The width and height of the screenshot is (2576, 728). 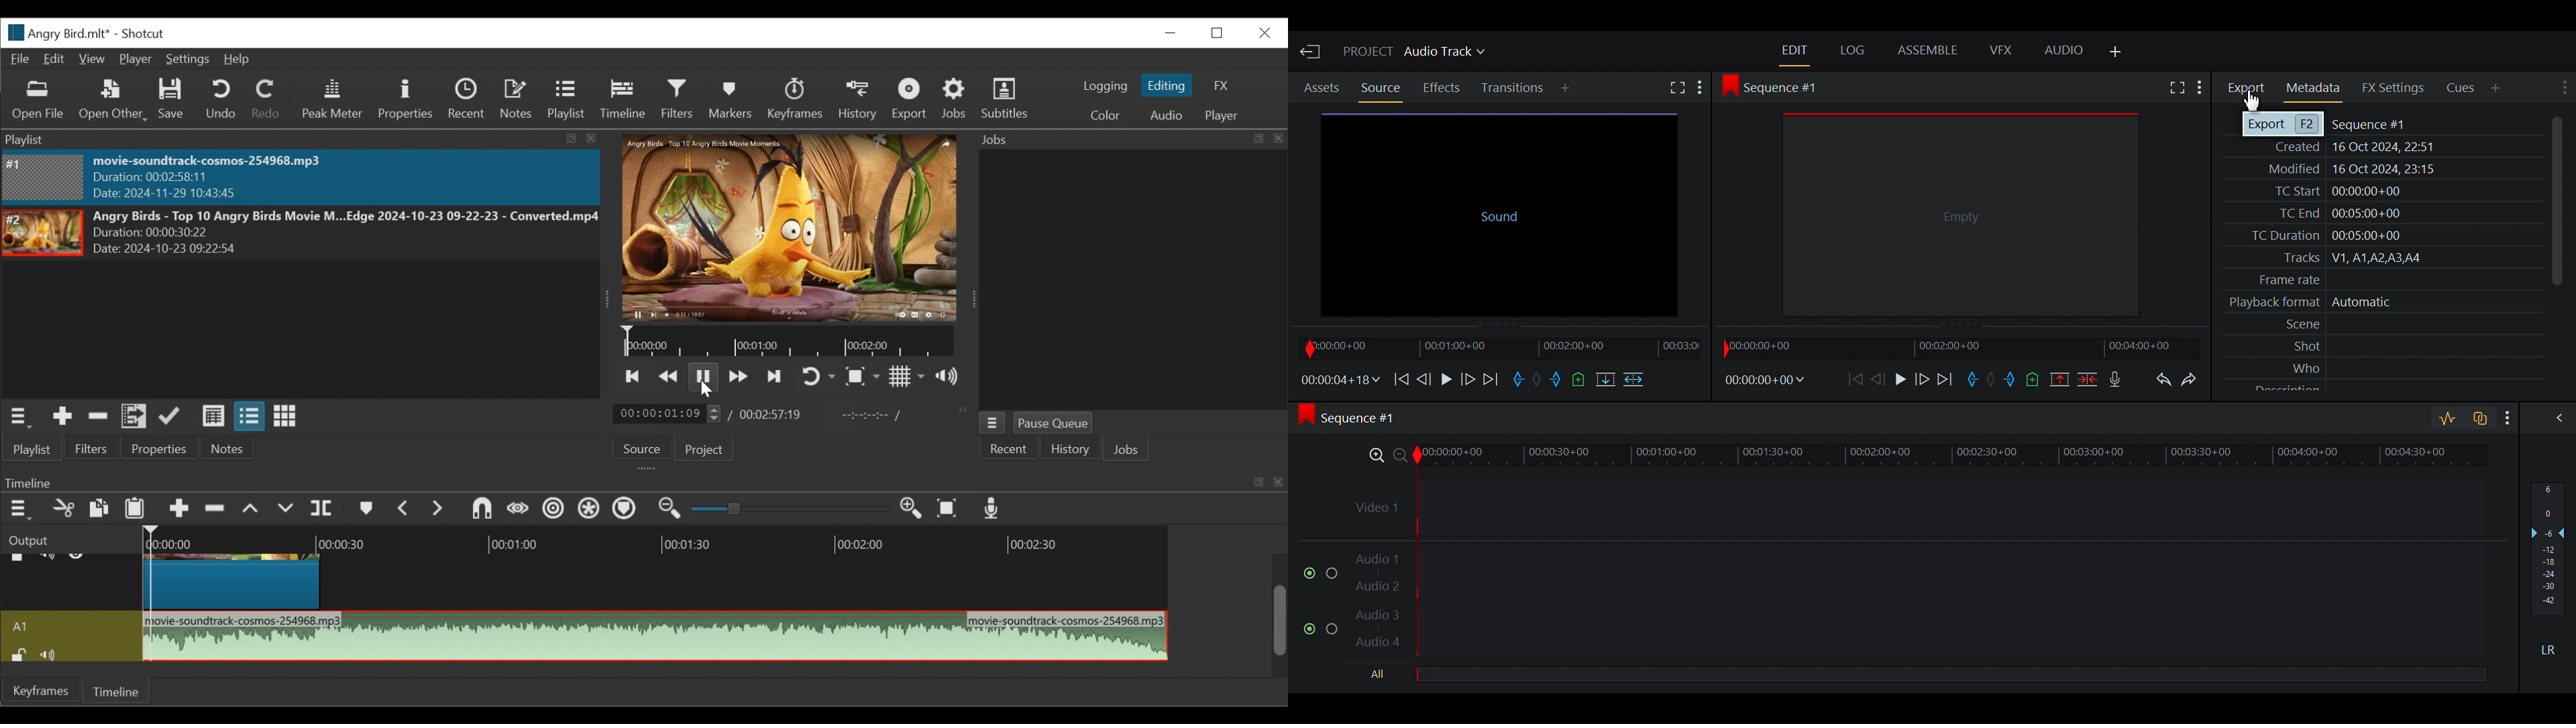 What do you see at coordinates (2000, 50) in the screenshot?
I see `VFX` at bounding box center [2000, 50].